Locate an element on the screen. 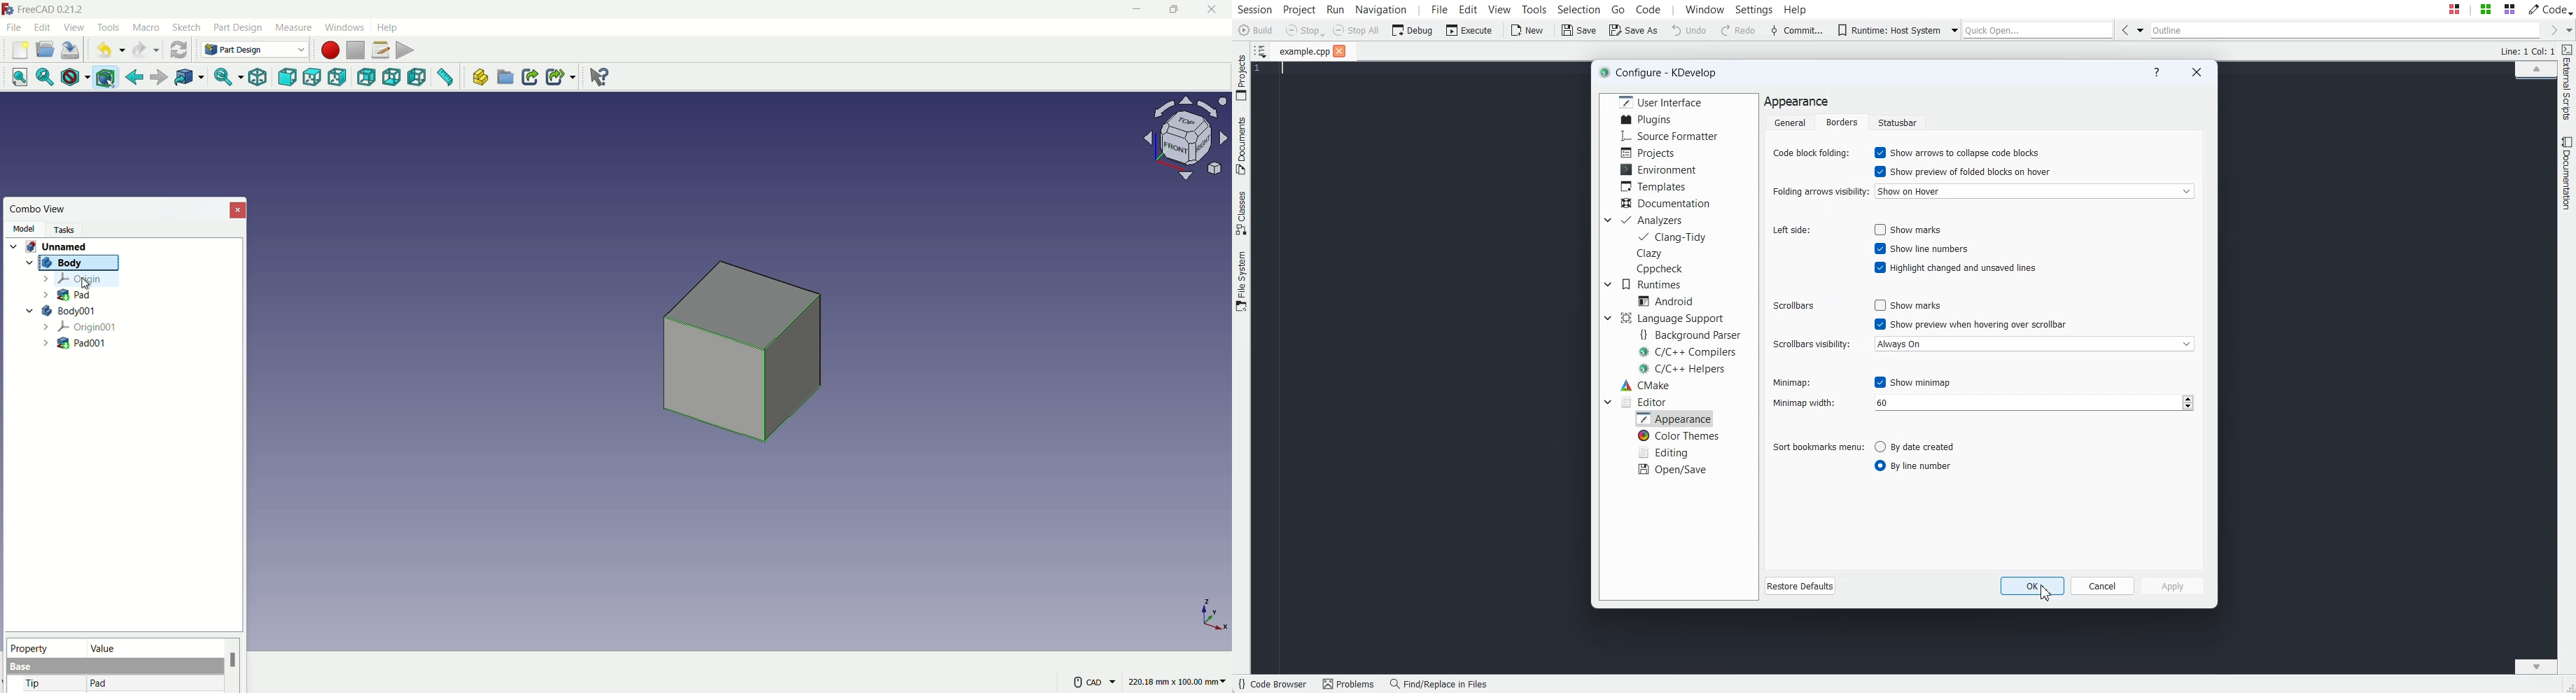 The width and height of the screenshot is (2576, 700). front view is located at coordinates (289, 78).